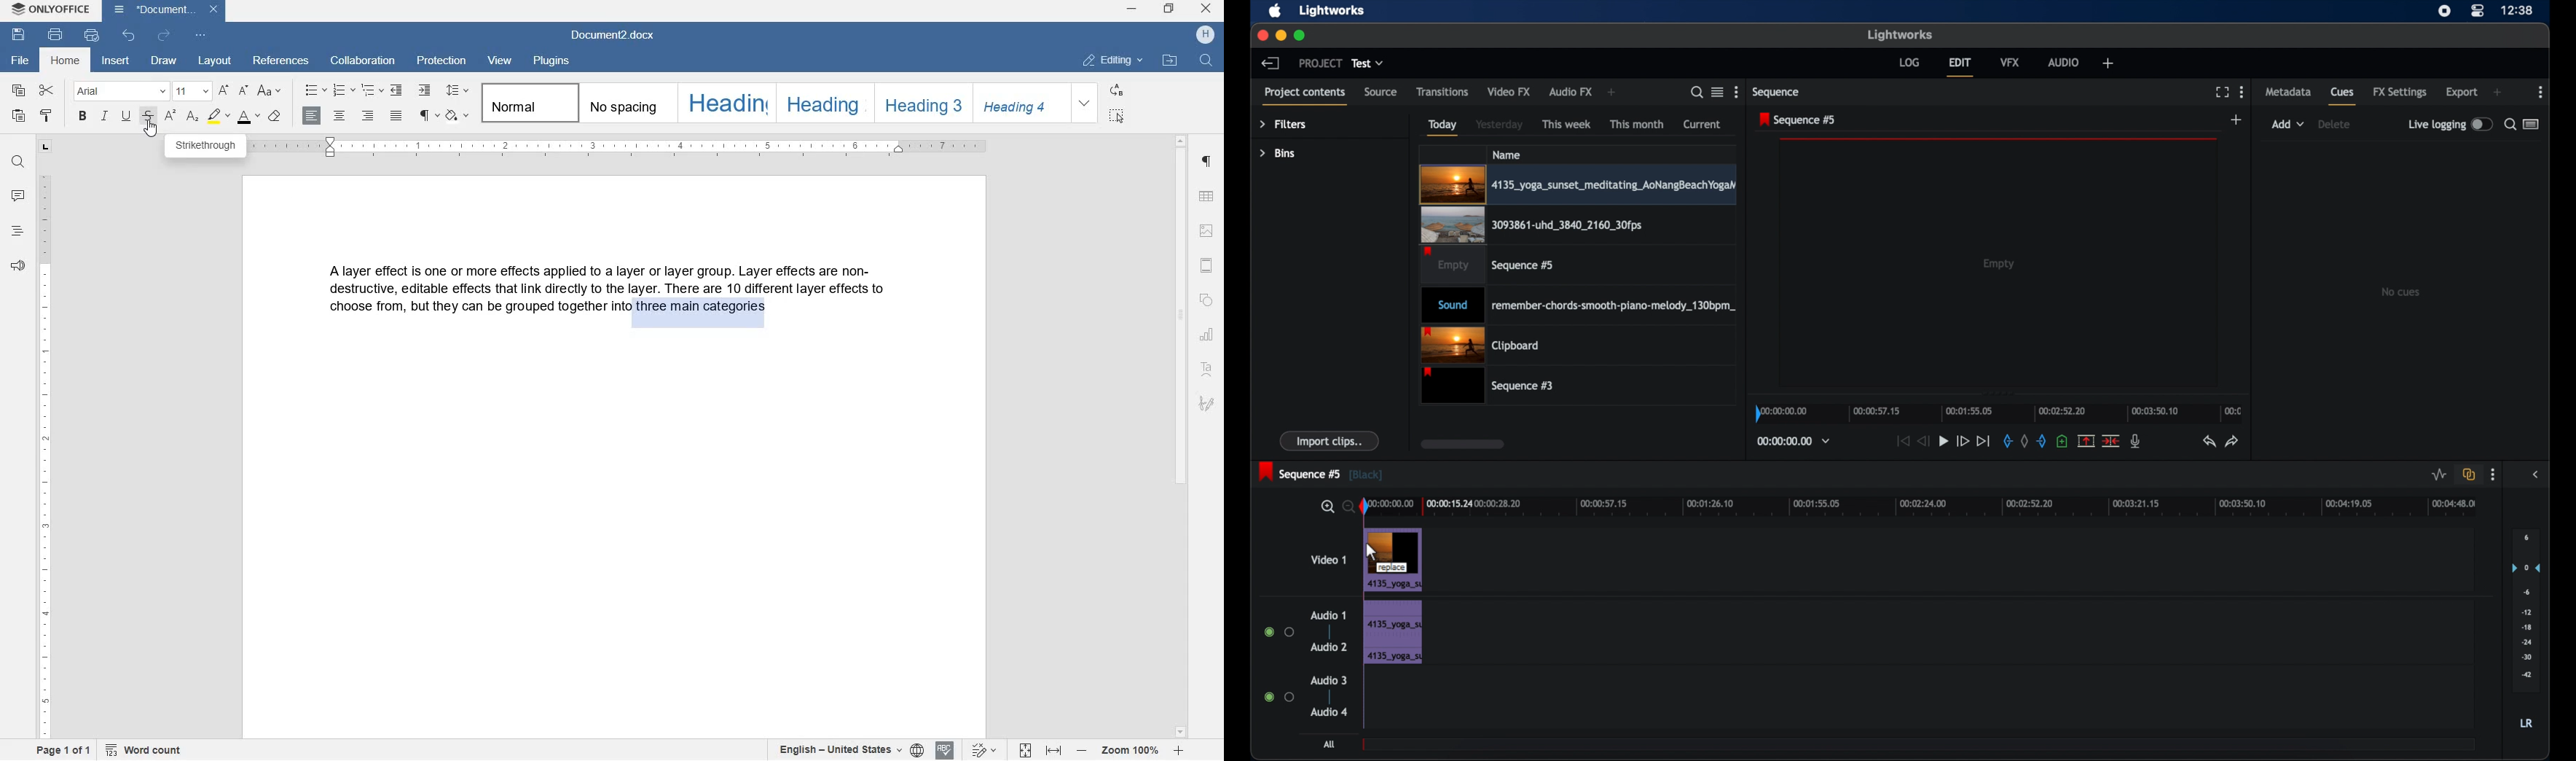  Describe the element at coordinates (1368, 63) in the screenshot. I see `test dropdown` at that location.